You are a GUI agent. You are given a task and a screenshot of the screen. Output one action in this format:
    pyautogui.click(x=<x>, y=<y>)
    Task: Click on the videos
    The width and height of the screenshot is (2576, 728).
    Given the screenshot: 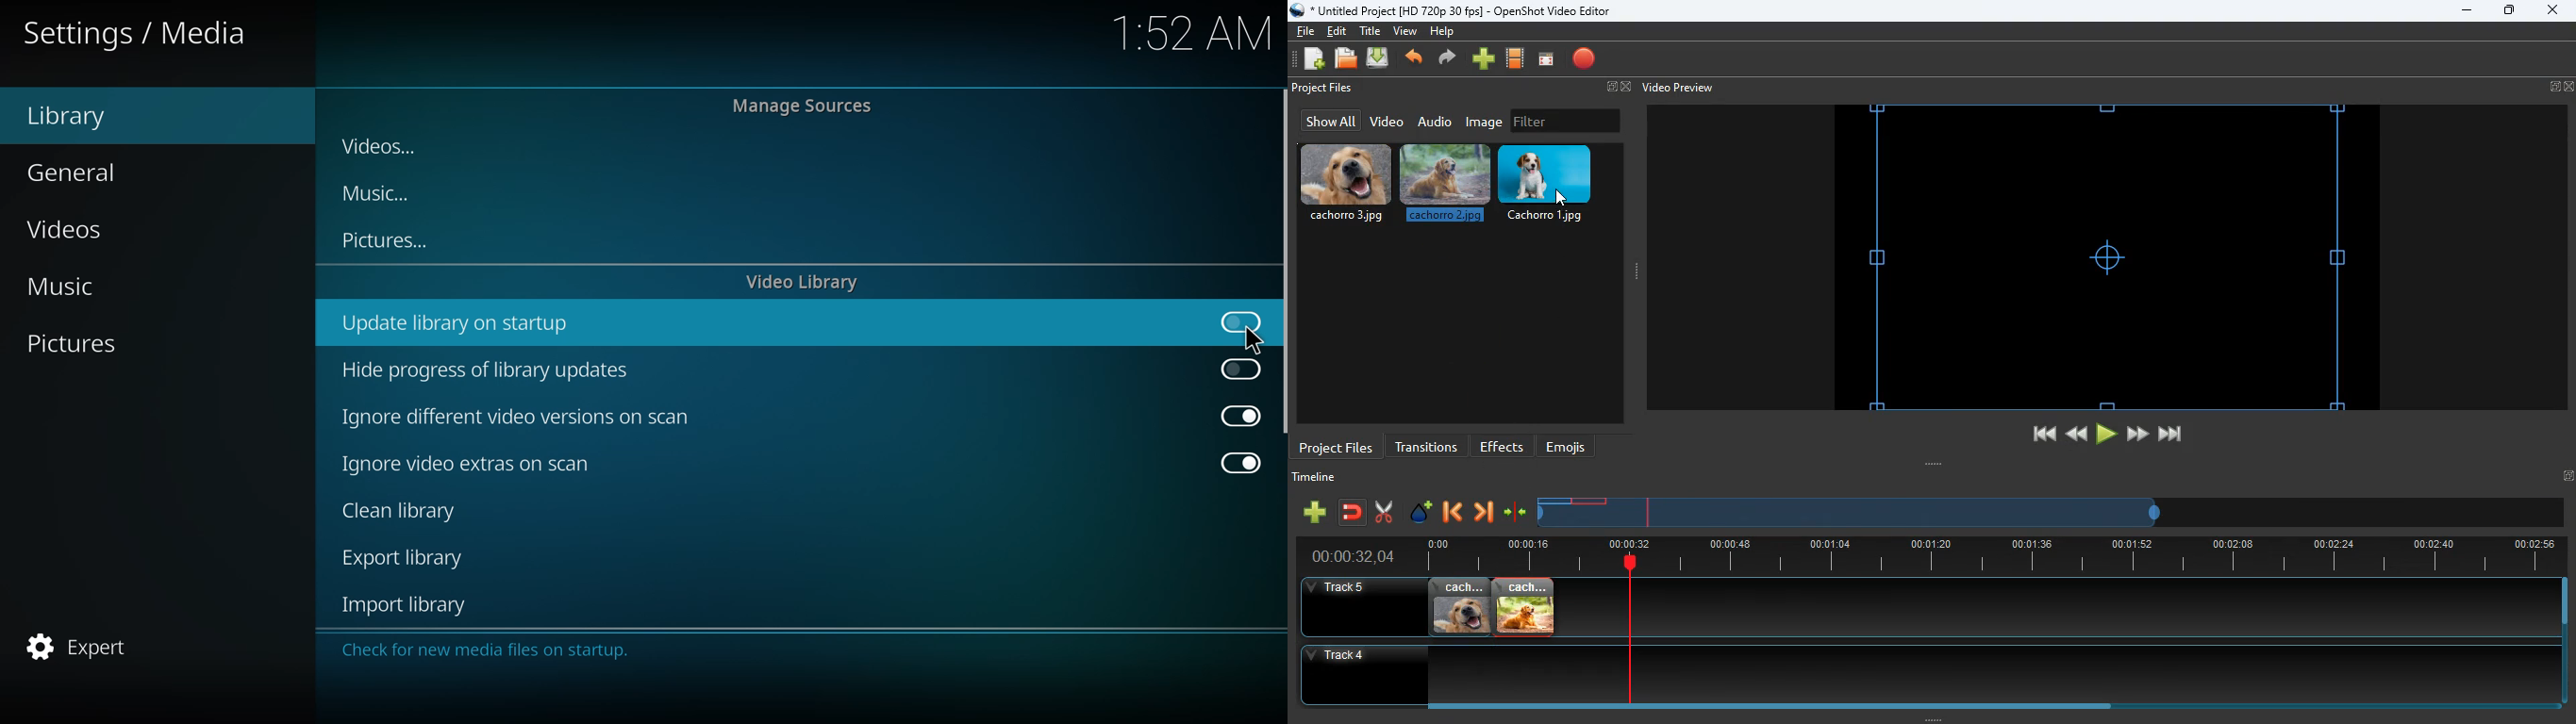 What is the action you would take?
    pyautogui.click(x=70, y=227)
    